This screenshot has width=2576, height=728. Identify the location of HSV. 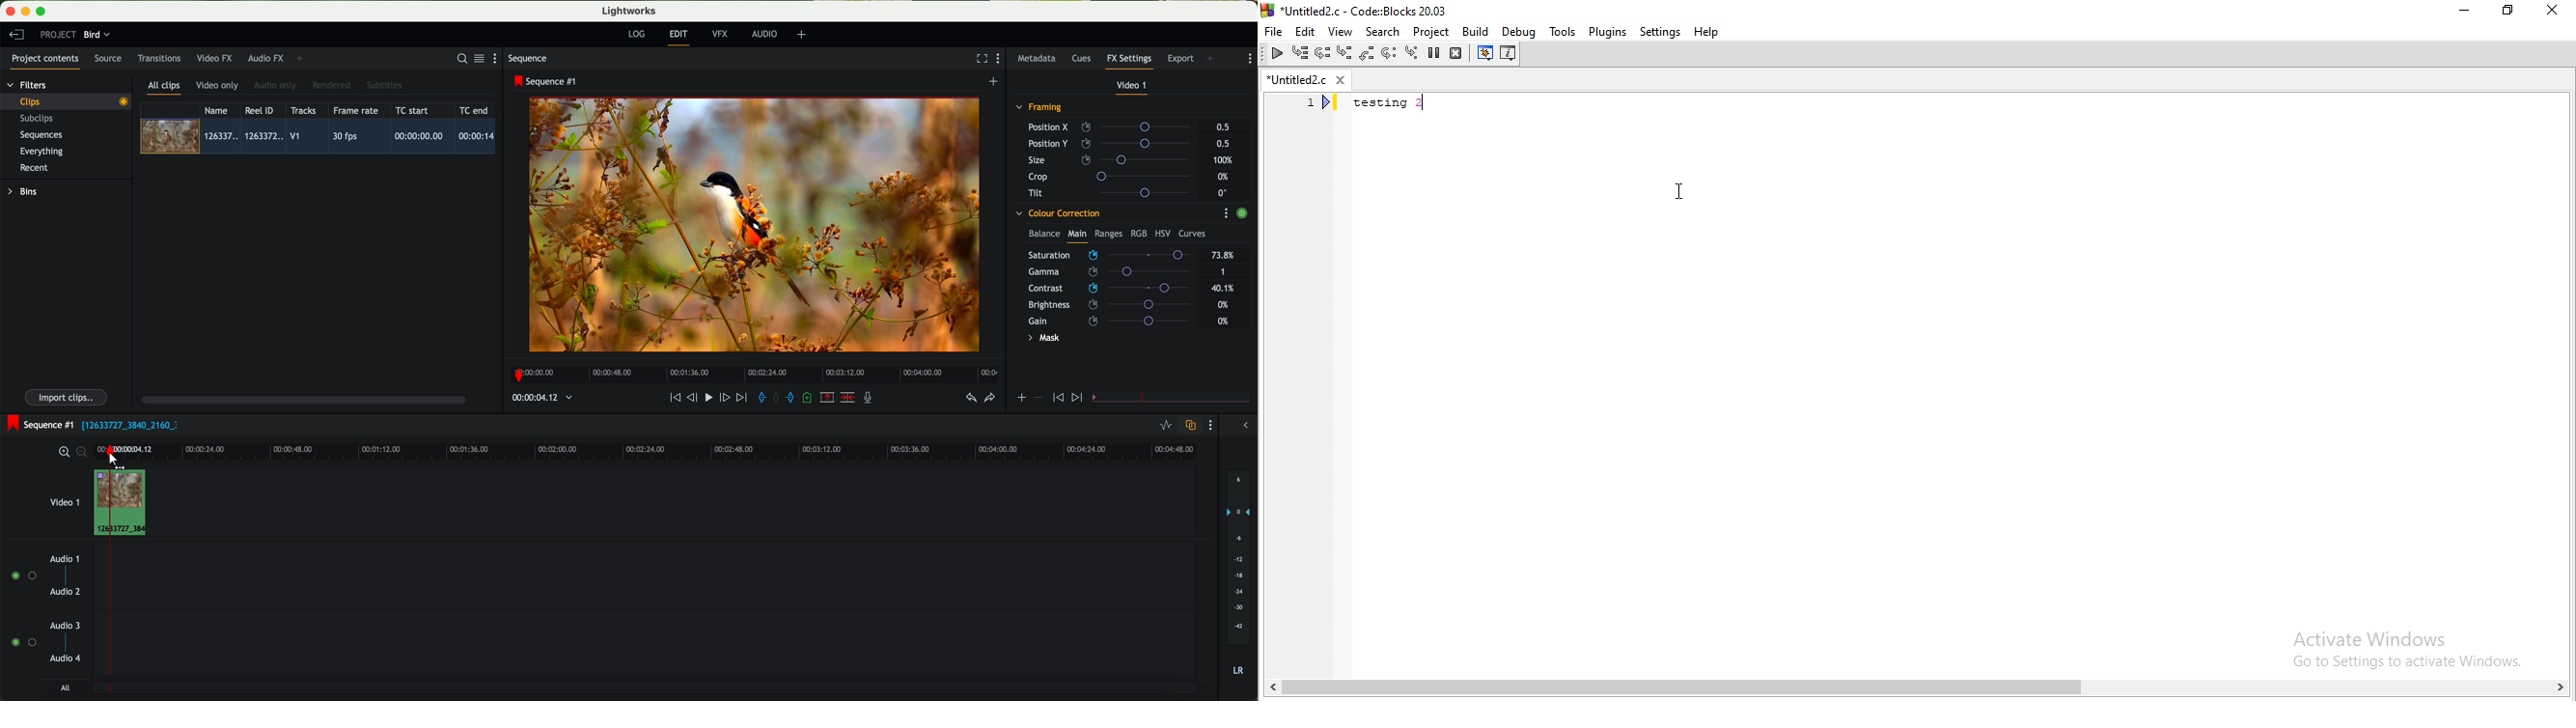
(1162, 233).